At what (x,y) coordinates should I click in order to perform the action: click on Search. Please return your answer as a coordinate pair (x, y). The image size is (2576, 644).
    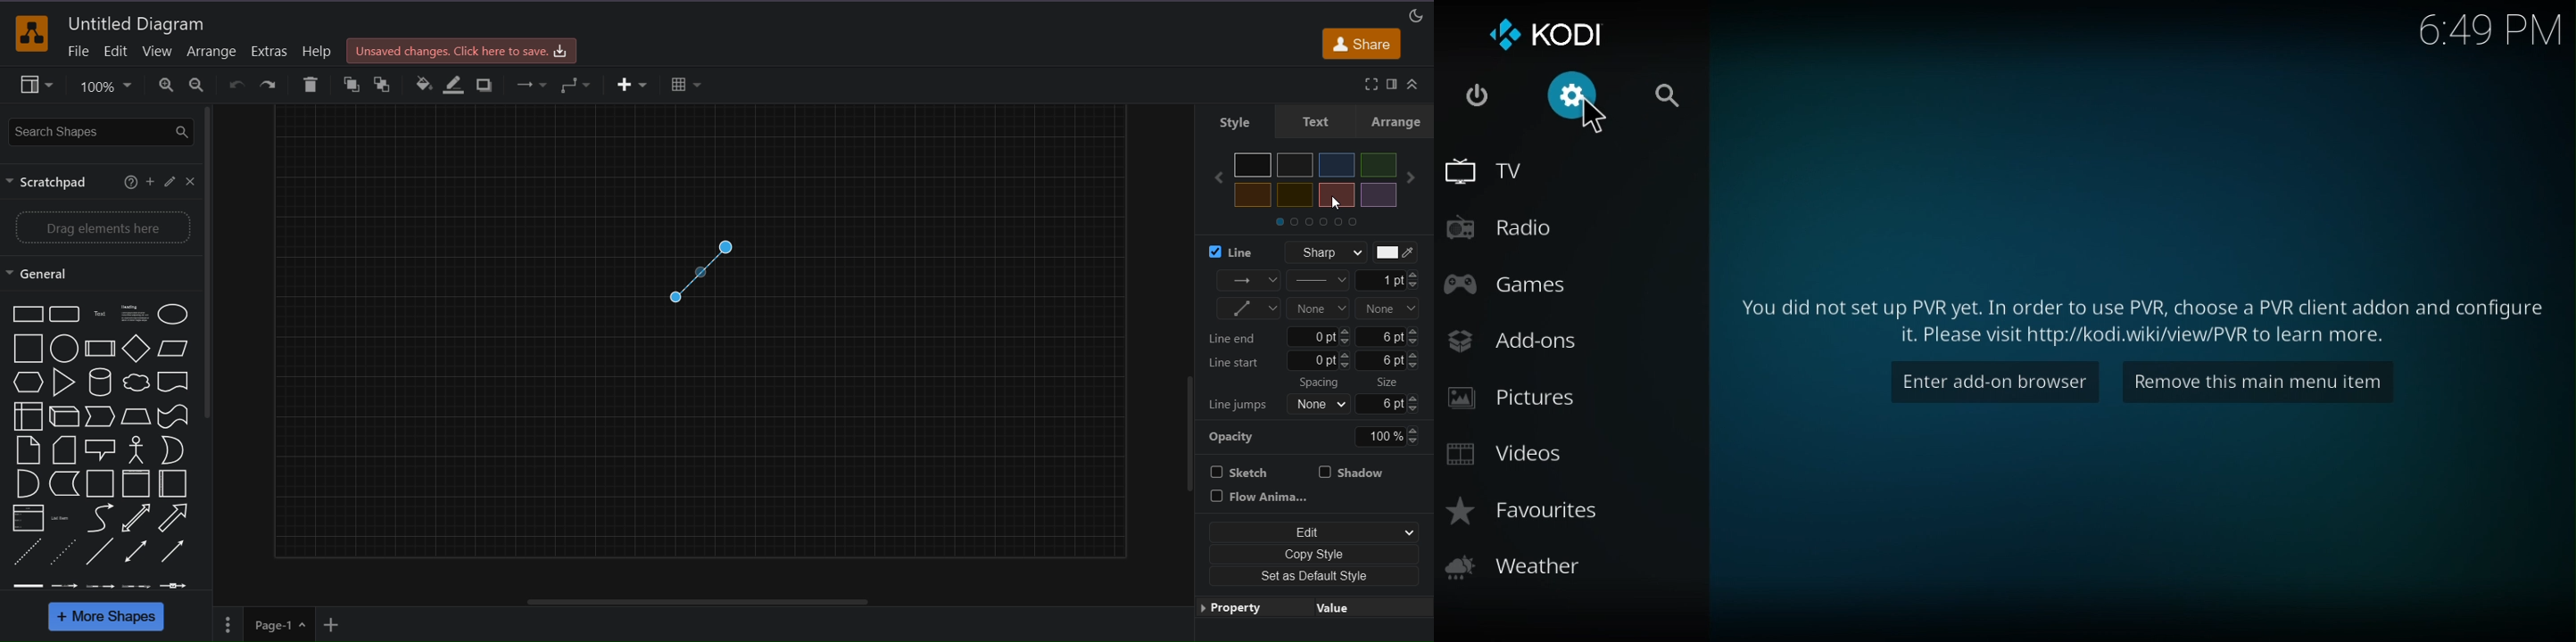
    Looking at the image, I should click on (1665, 93).